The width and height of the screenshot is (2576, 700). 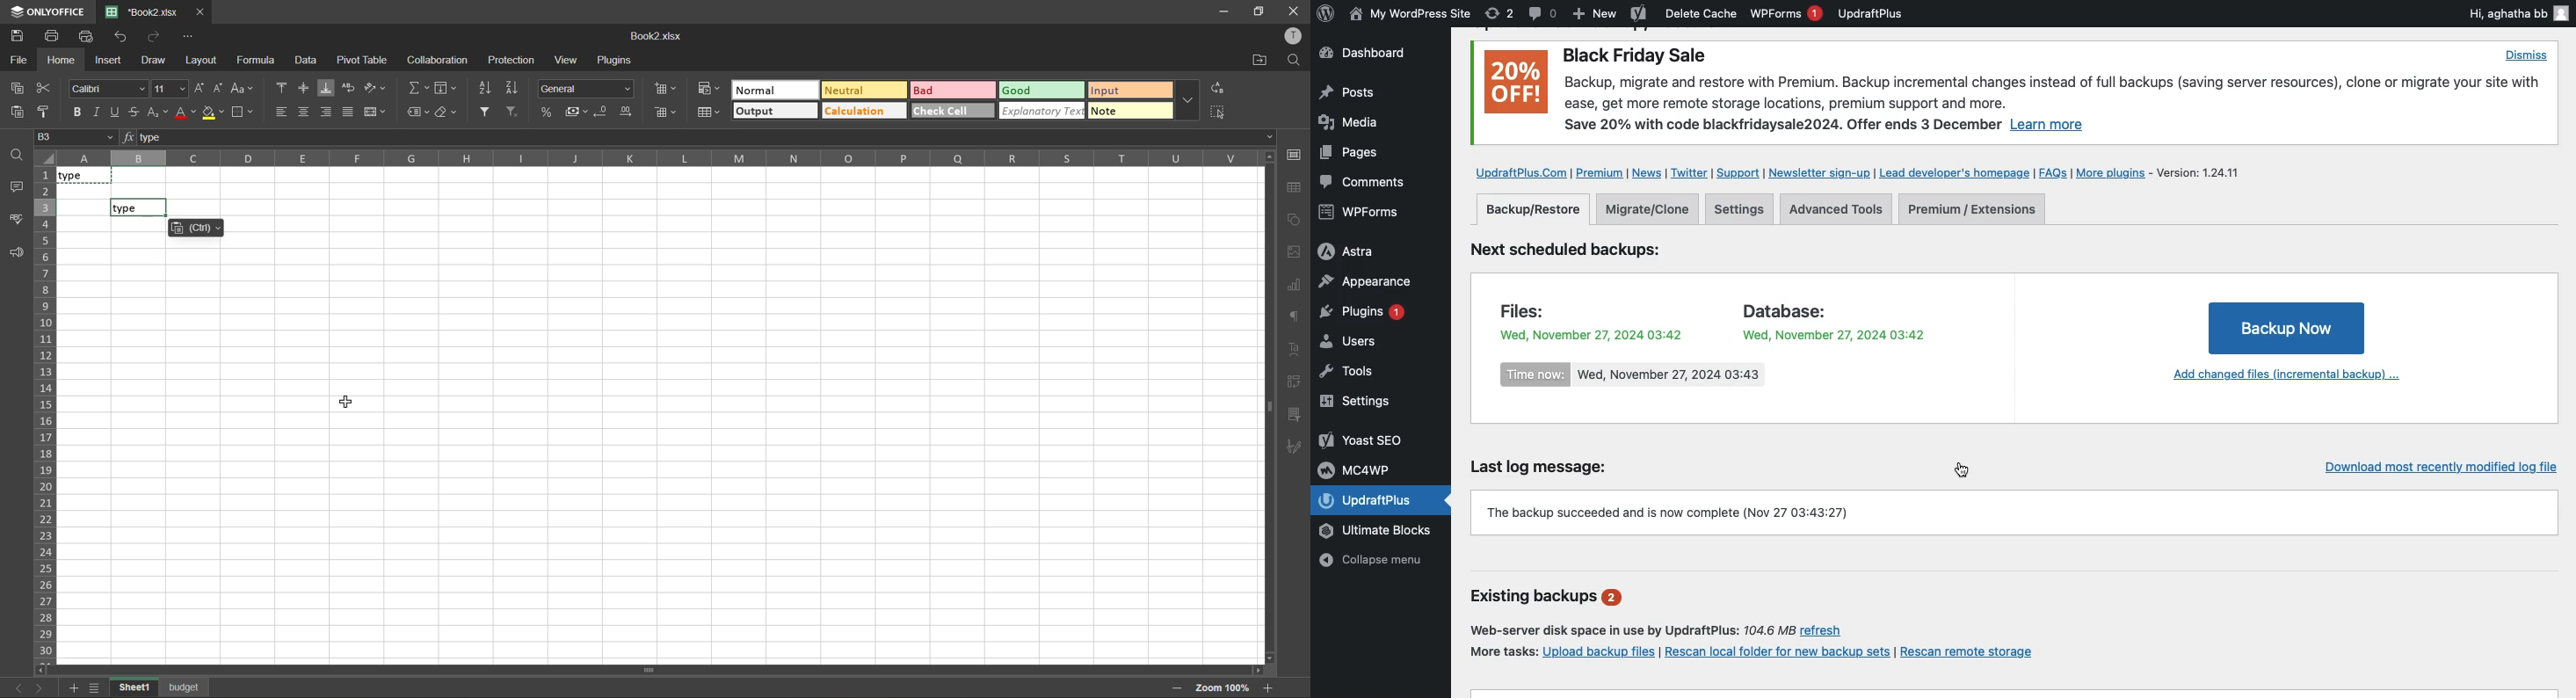 I want to click on replace, so click(x=1219, y=88).